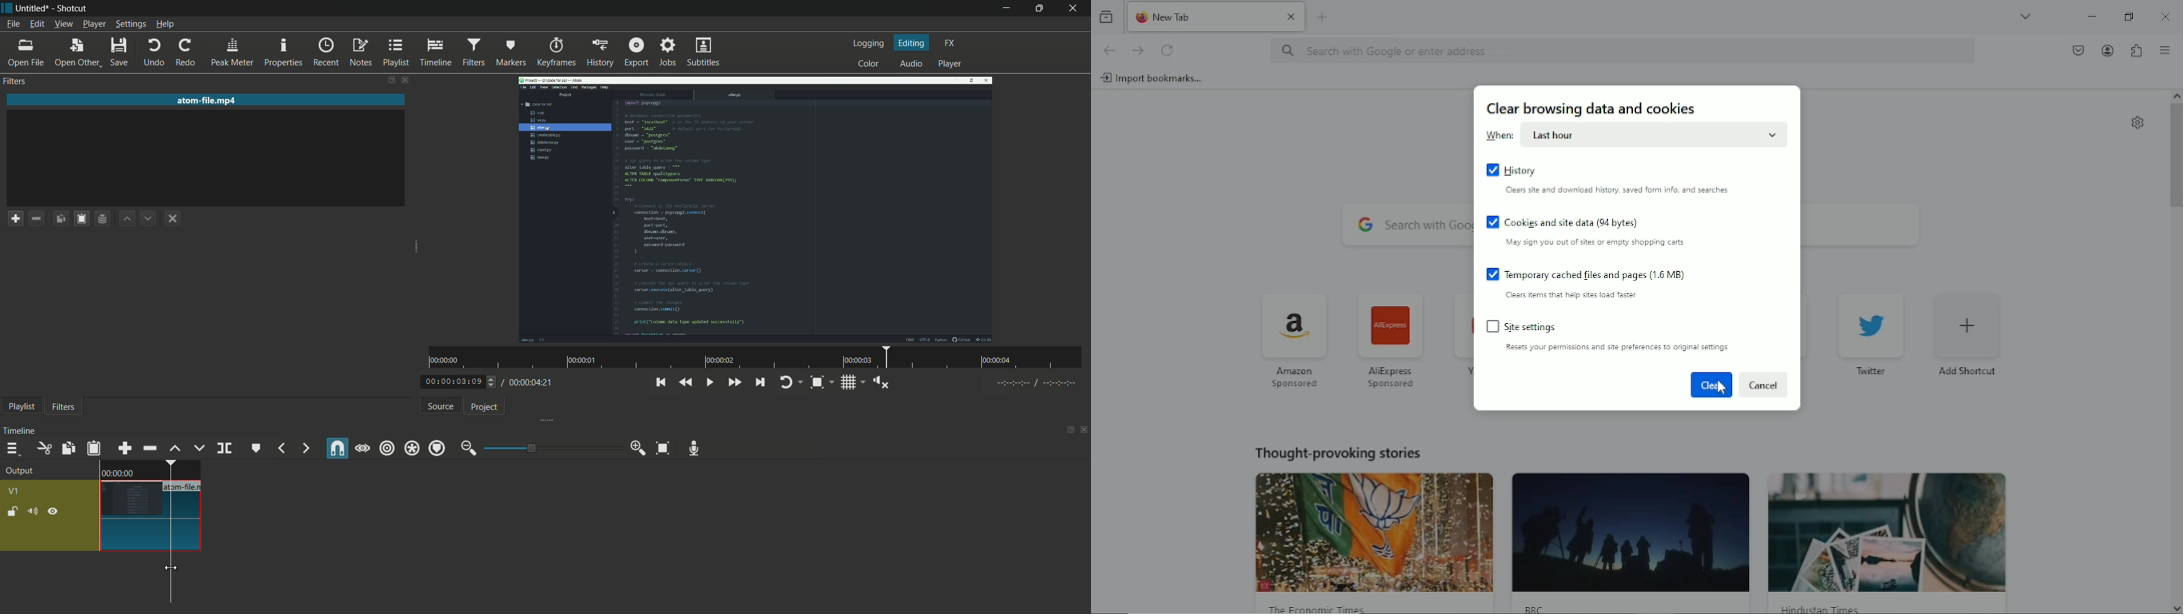 This screenshot has width=2184, height=616. What do you see at coordinates (1619, 191) in the screenshot?
I see `Clears site and download history saved form info and searches` at bounding box center [1619, 191].